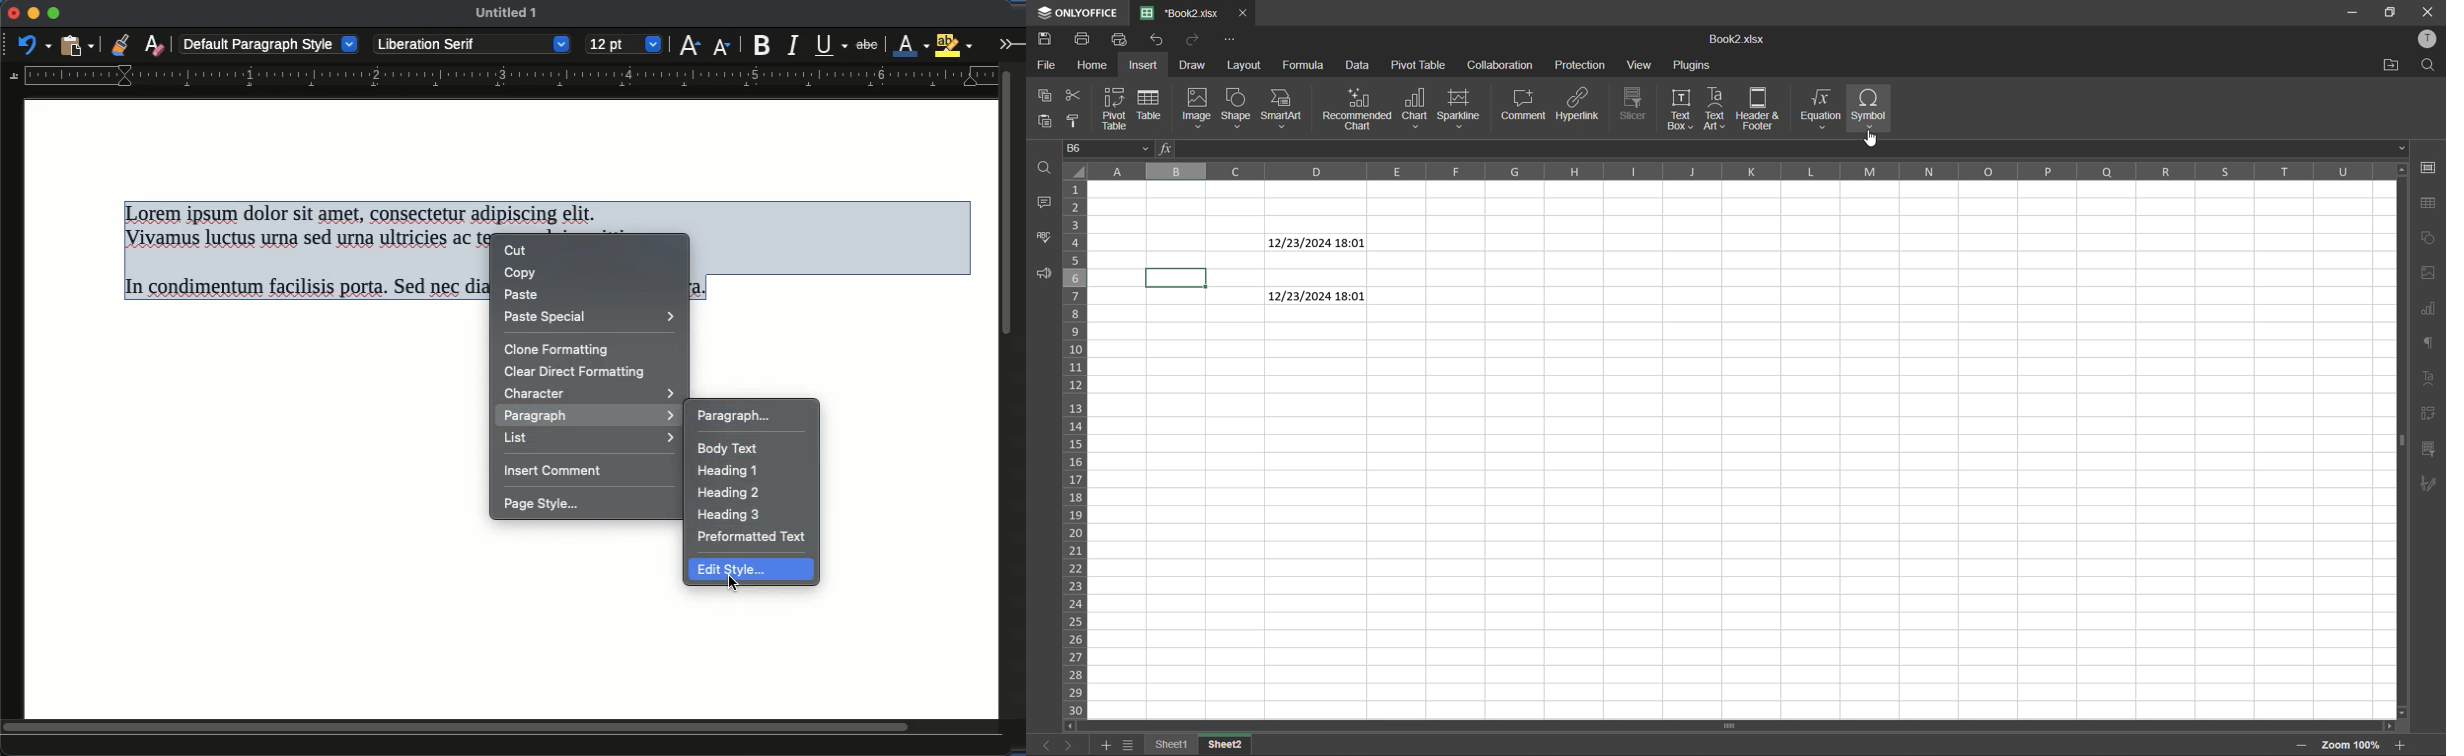 Image resolution: width=2464 pixels, height=756 pixels. What do you see at coordinates (1178, 14) in the screenshot?
I see `book2.xlsx` at bounding box center [1178, 14].